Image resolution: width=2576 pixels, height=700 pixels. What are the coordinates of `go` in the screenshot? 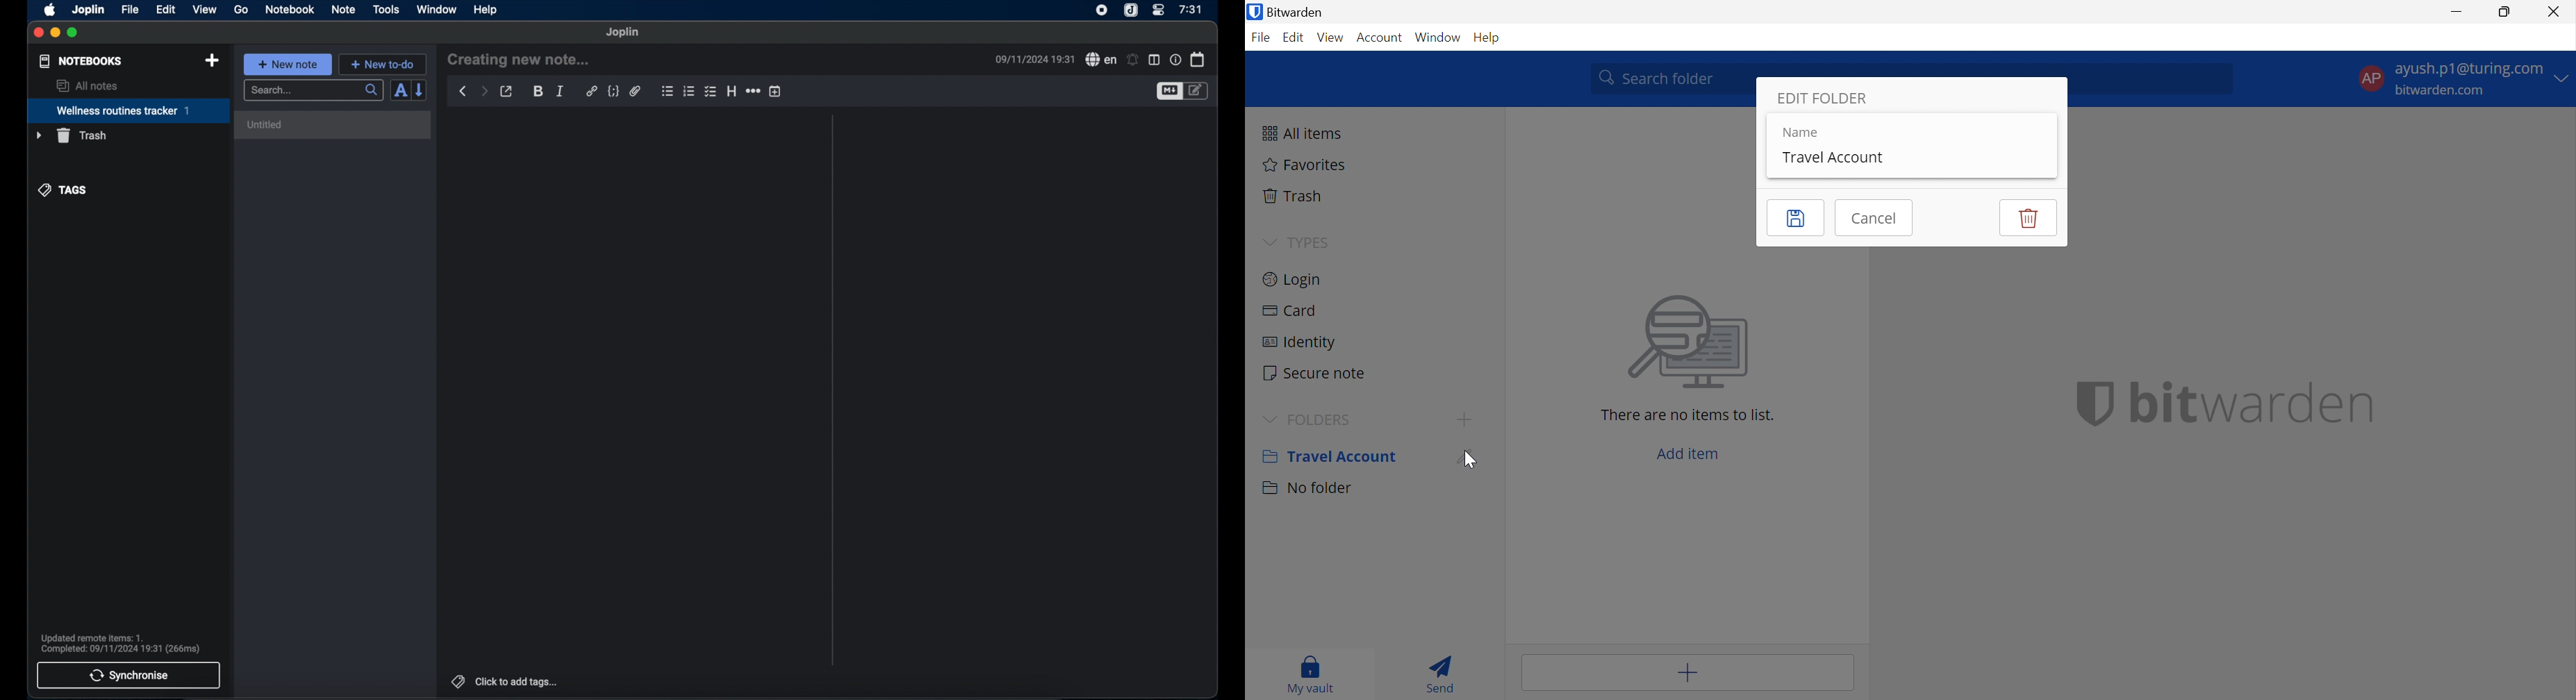 It's located at (241, 9).